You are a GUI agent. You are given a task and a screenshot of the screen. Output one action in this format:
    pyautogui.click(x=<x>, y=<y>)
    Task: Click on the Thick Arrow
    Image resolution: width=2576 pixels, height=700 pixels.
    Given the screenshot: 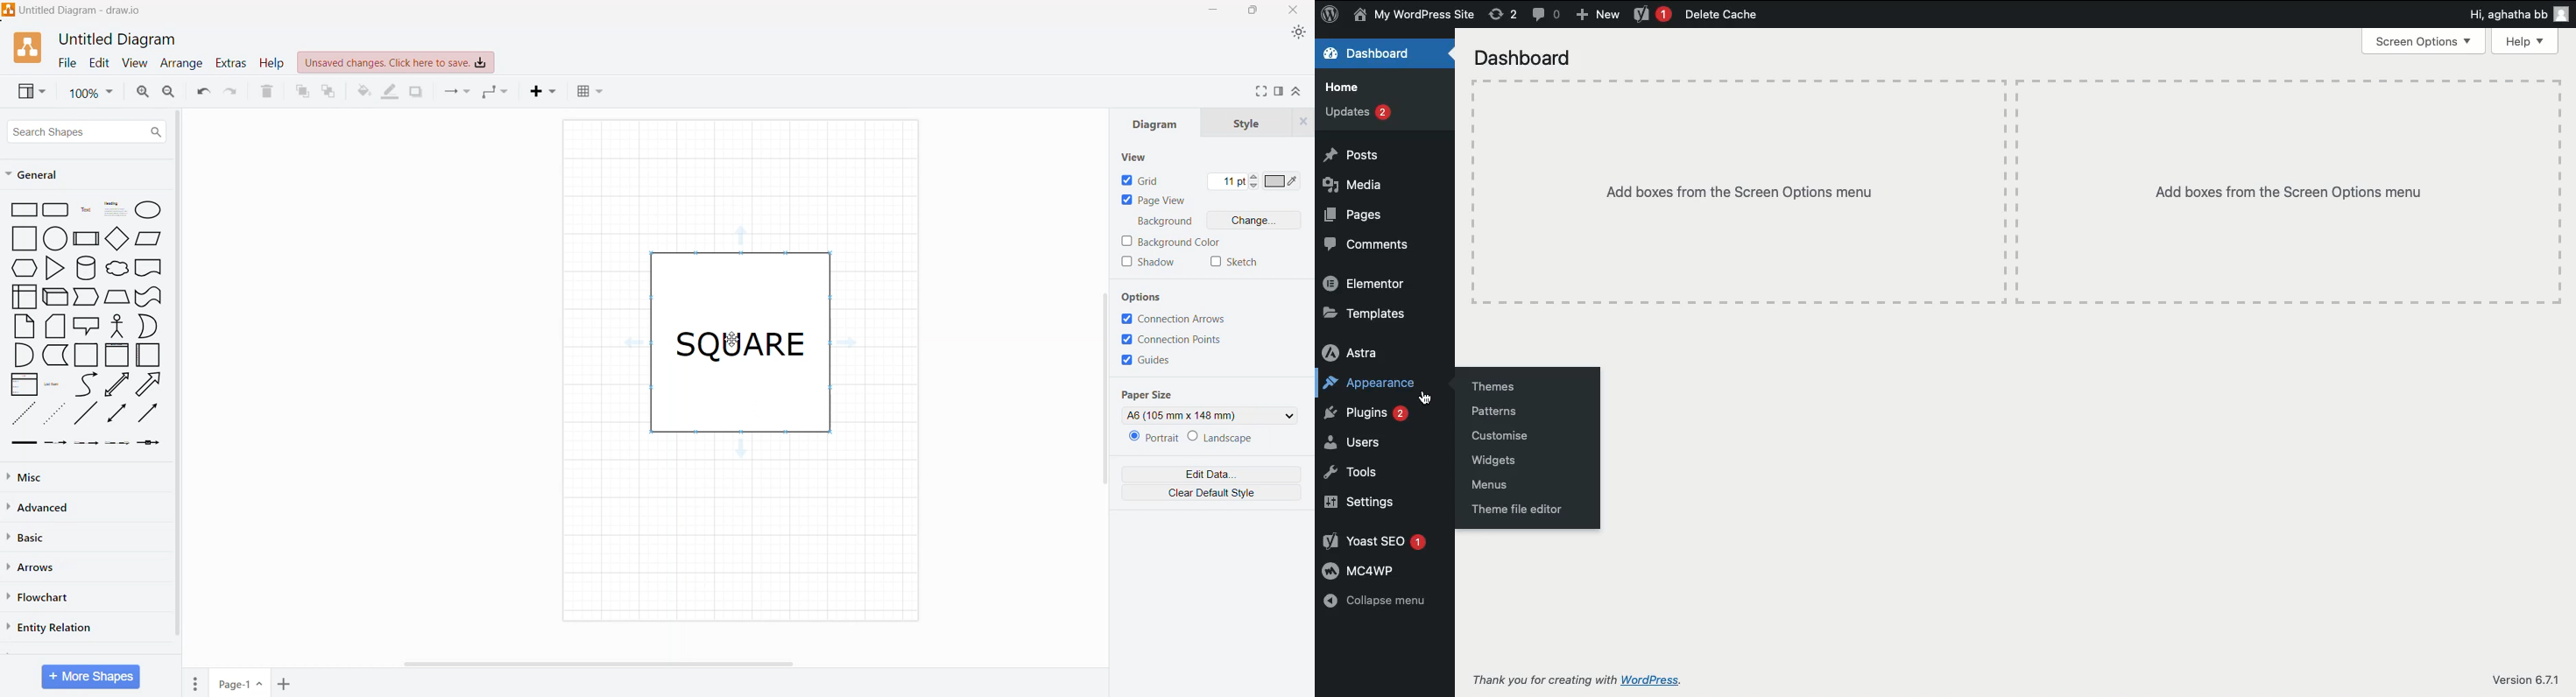 What is the action you would take?
    pyautogui.click(x=20, y=443)
    